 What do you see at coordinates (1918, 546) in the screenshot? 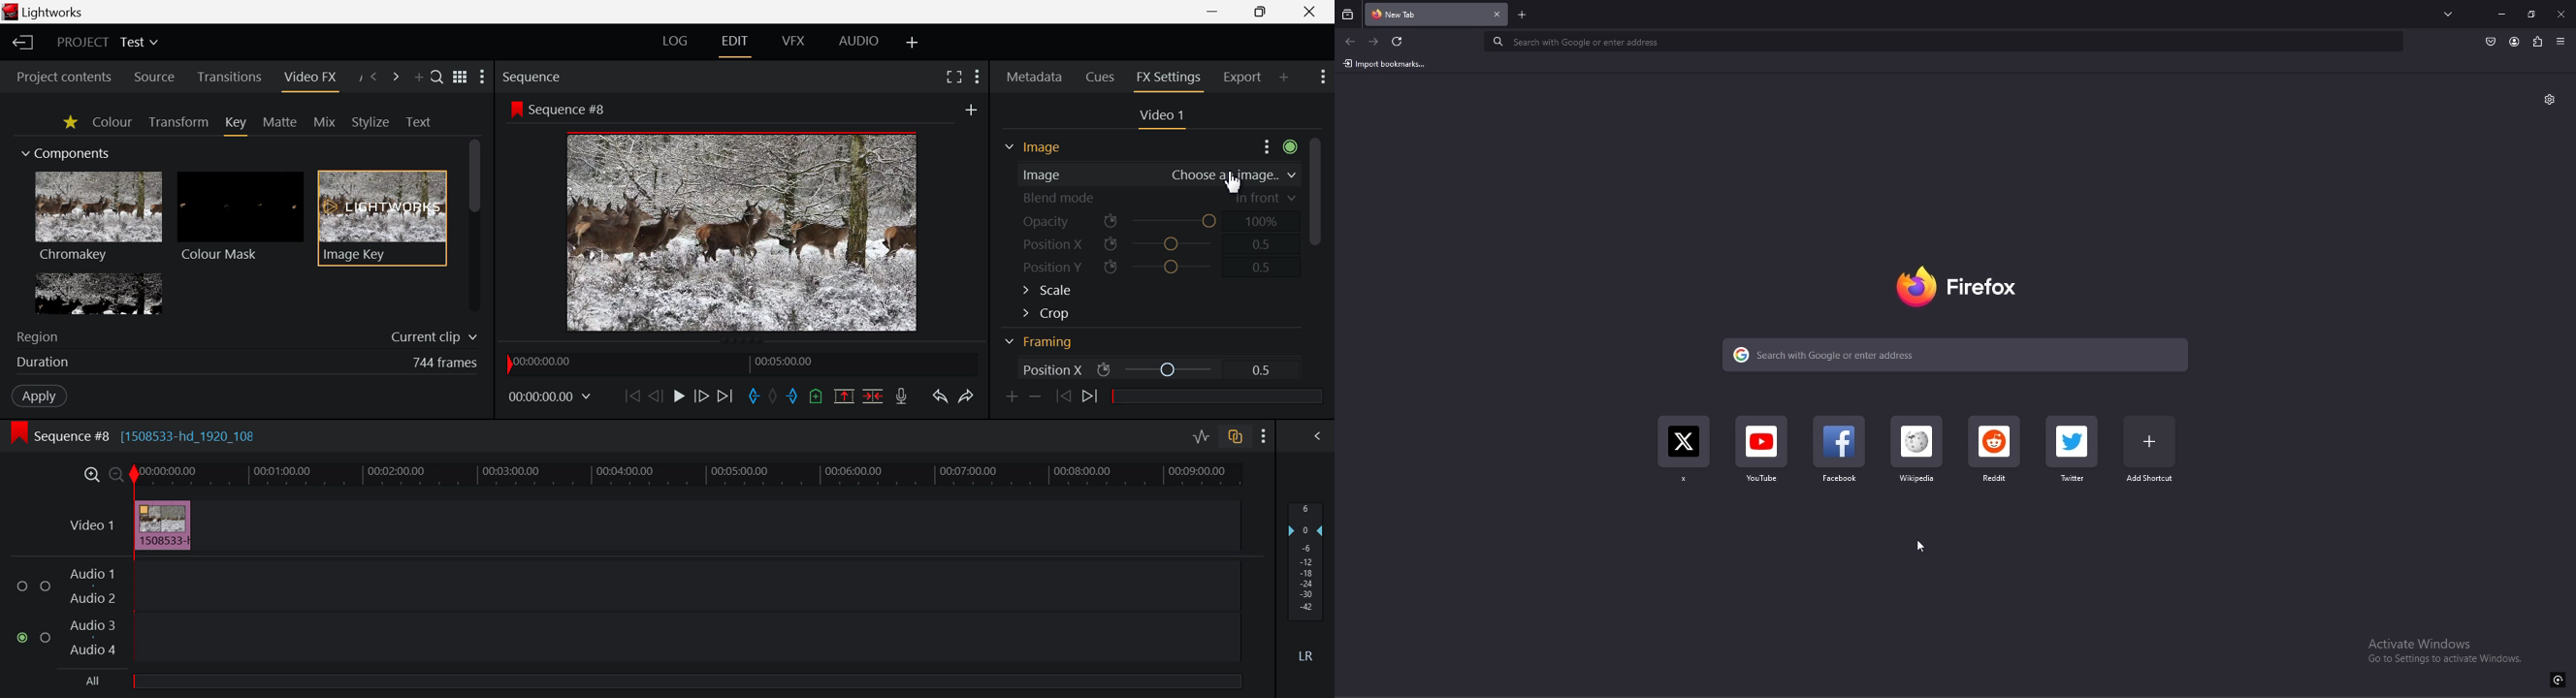
I see `cursor` at bounding box center [1918, 546].